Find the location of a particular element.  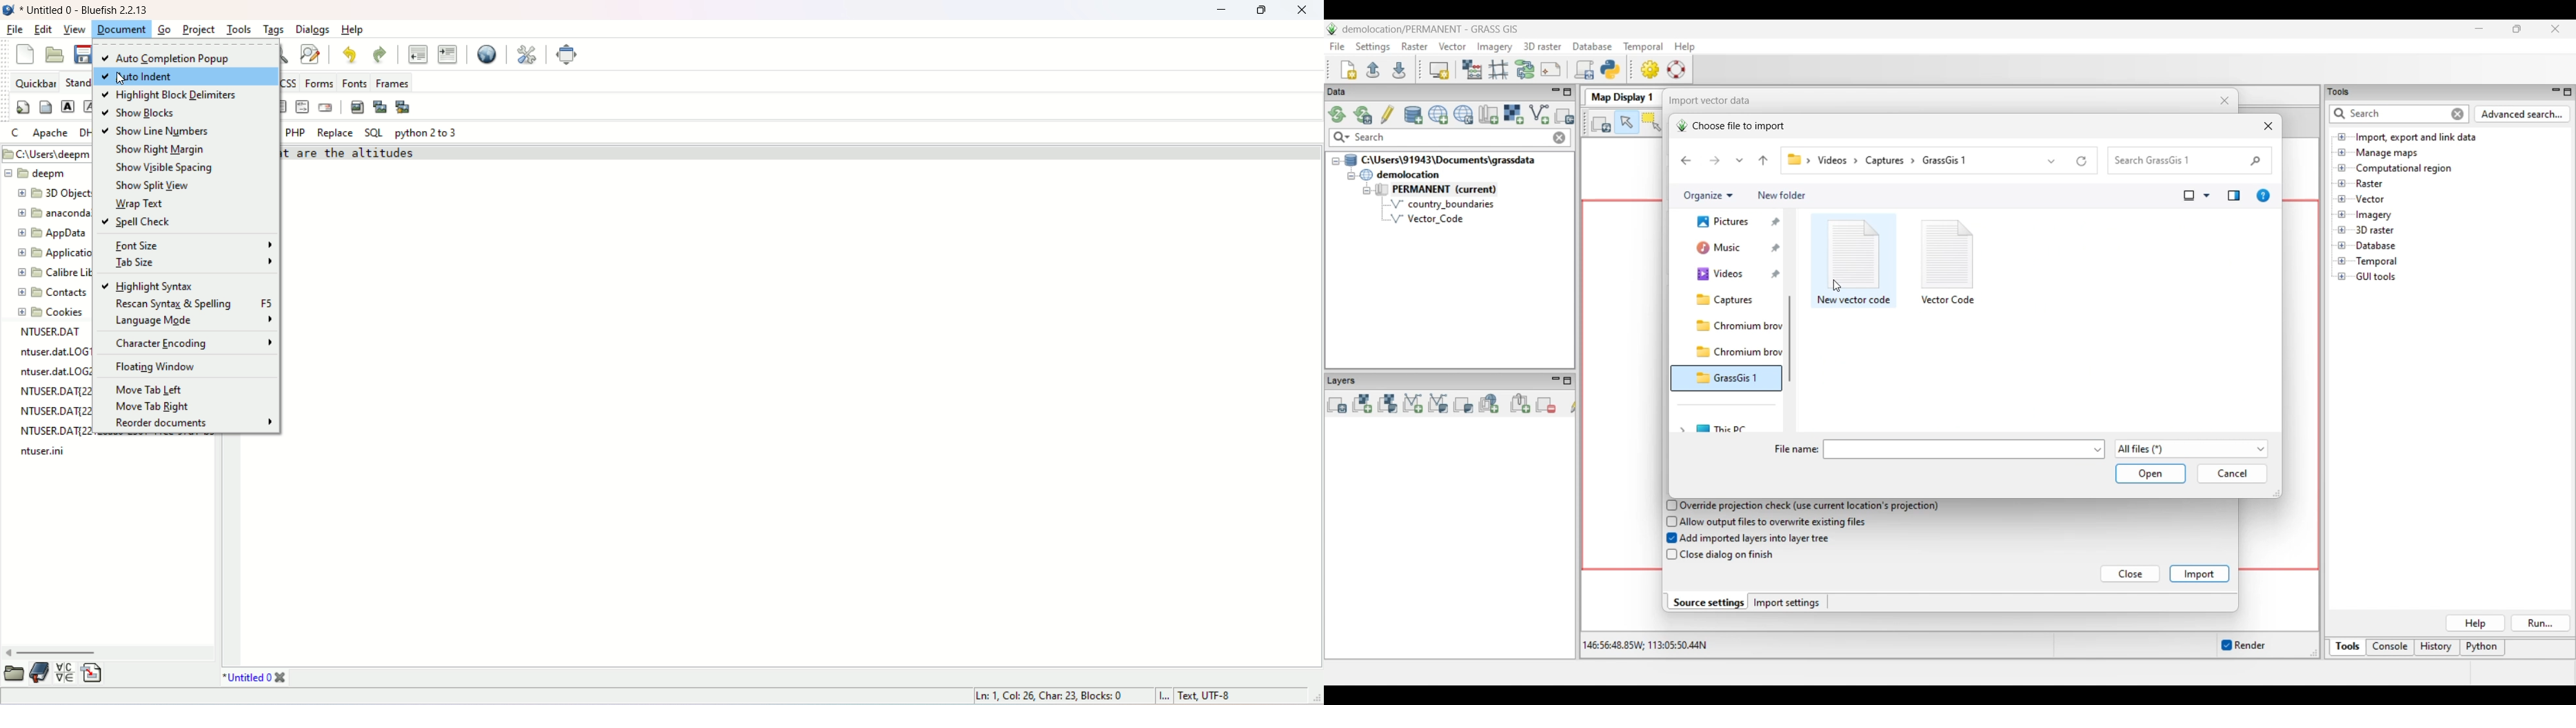

file is located at coordinates (14, 30).